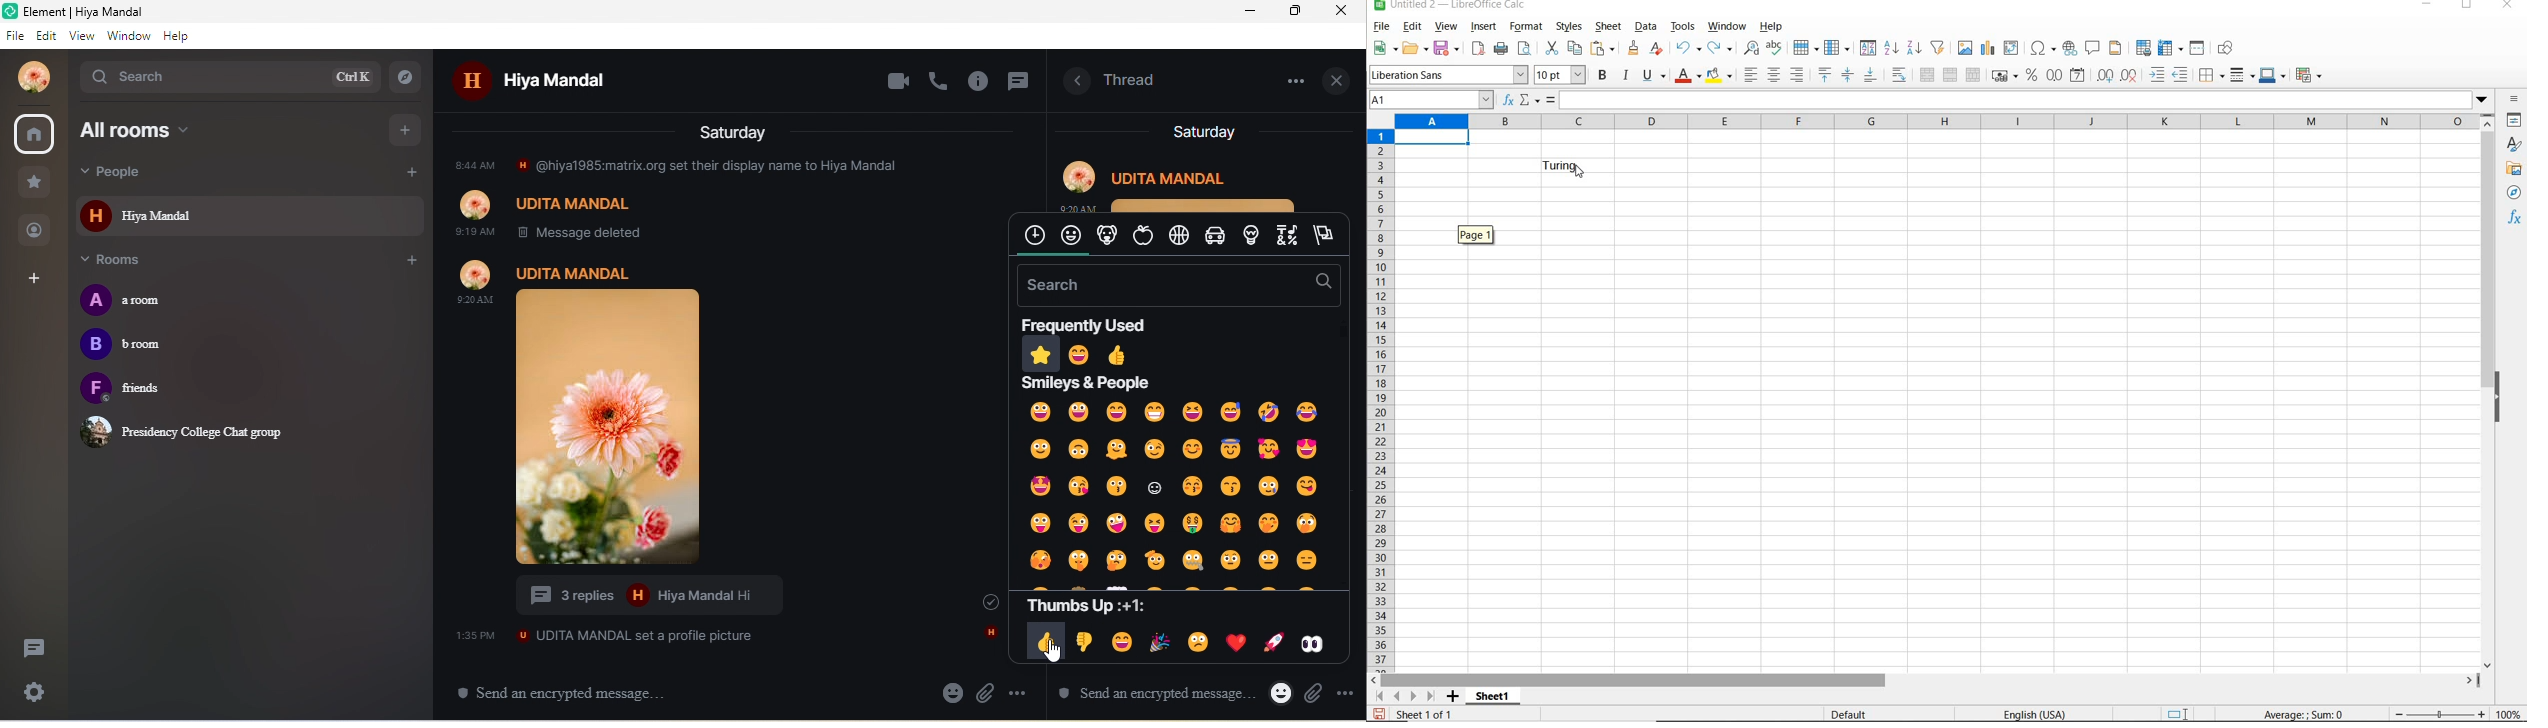 This screenshot has width=2548, height=728. What do you see at coordinates (1721, 50) in the screenshot?
I see `REDO` at bounding box center [1721, 50].